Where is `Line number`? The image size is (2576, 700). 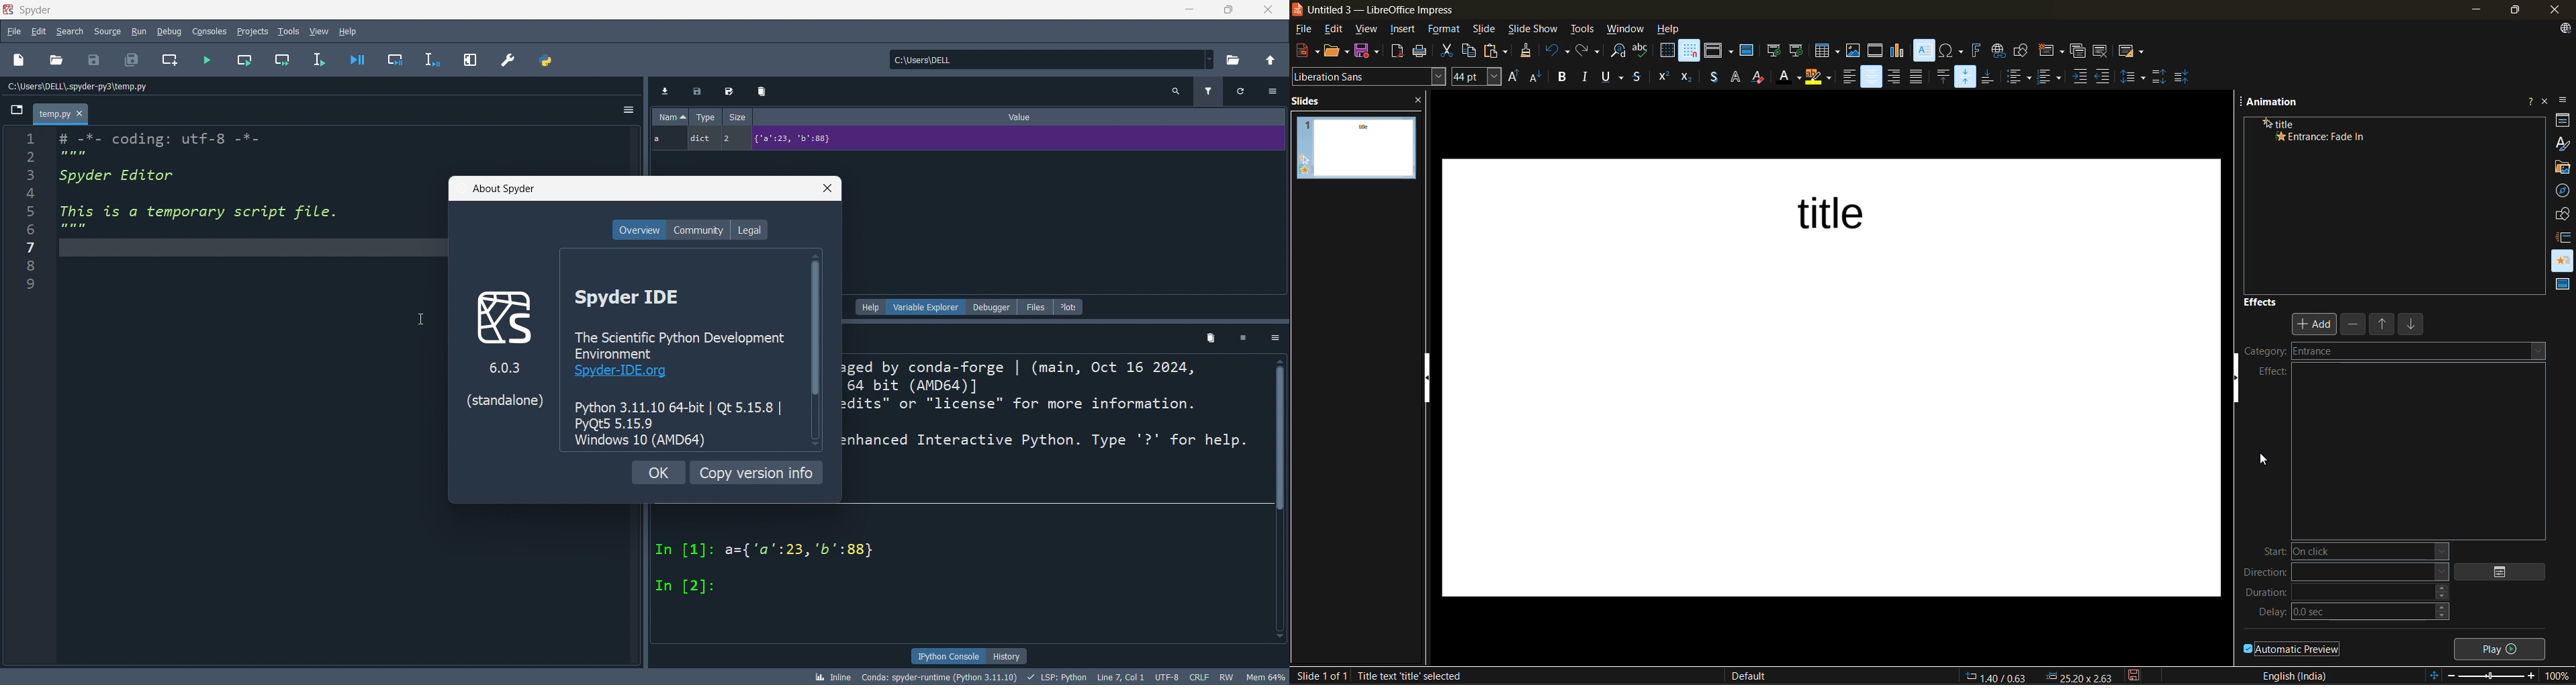 Line number is located at coordinates (31, 213).